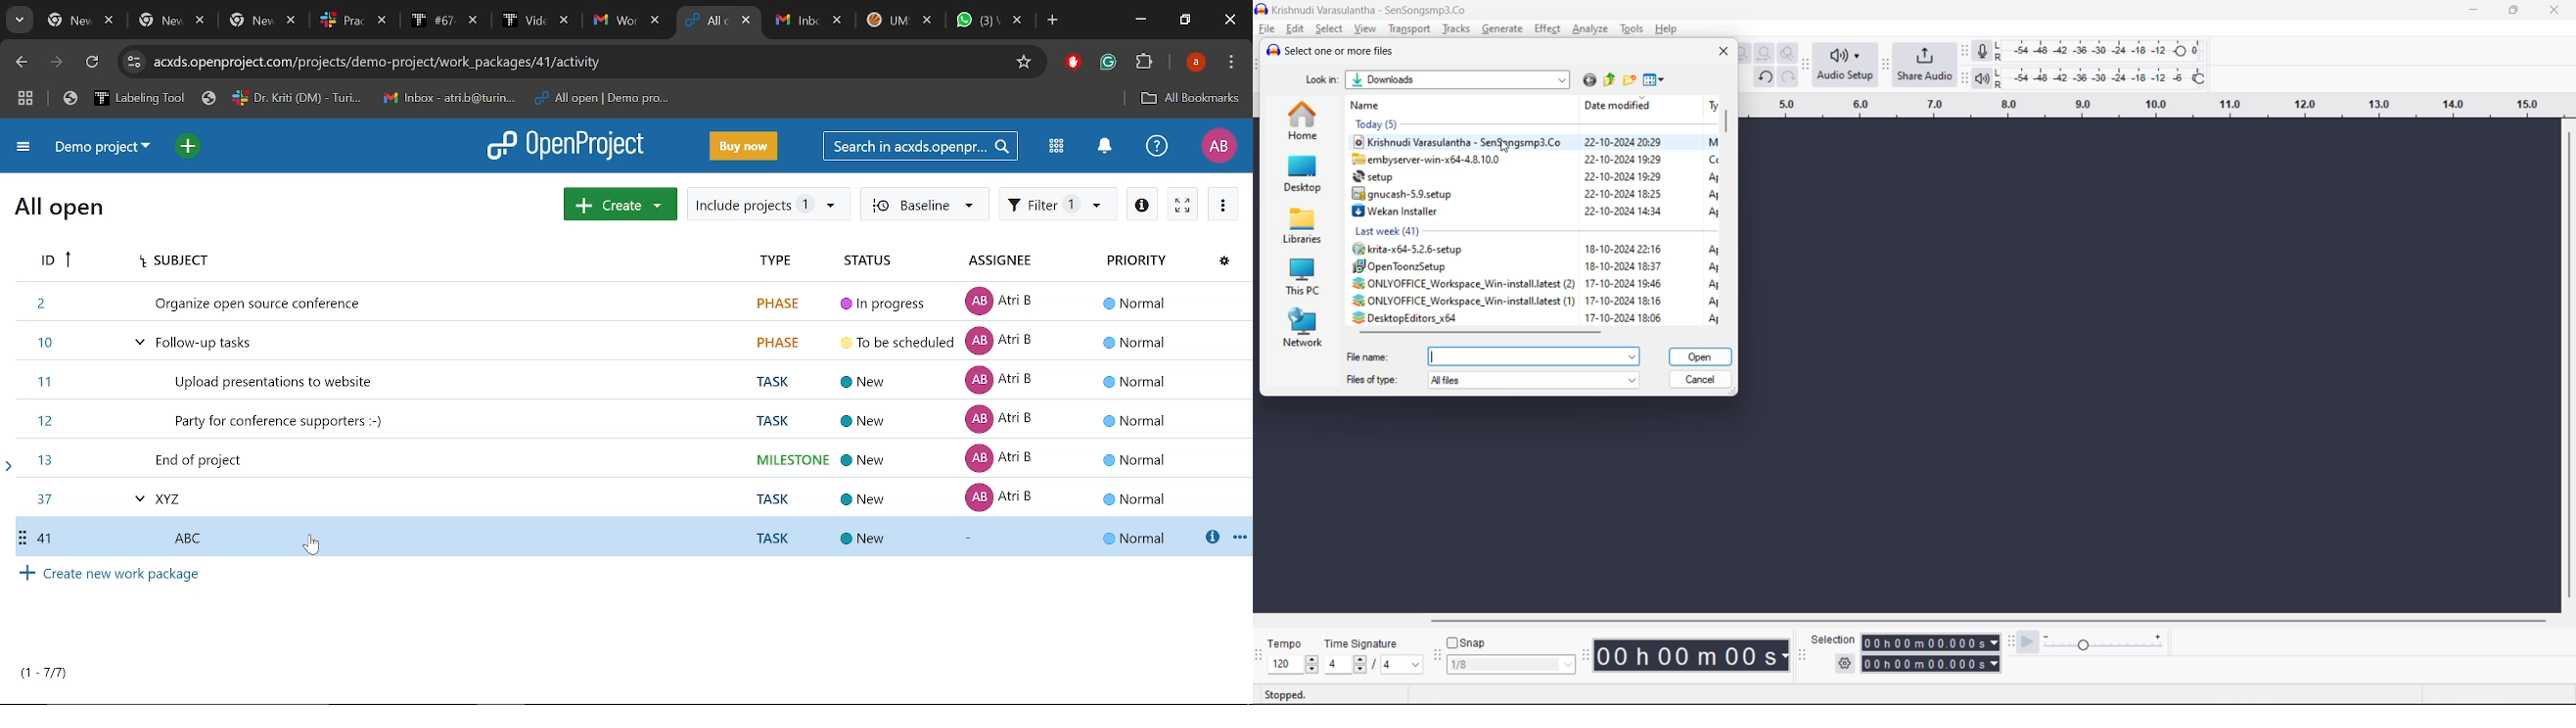 The width and height of the screenshot is (2576, 728). Describe the element at coordinates (1634, 29) in the screenshot. I see `tools` at that location.